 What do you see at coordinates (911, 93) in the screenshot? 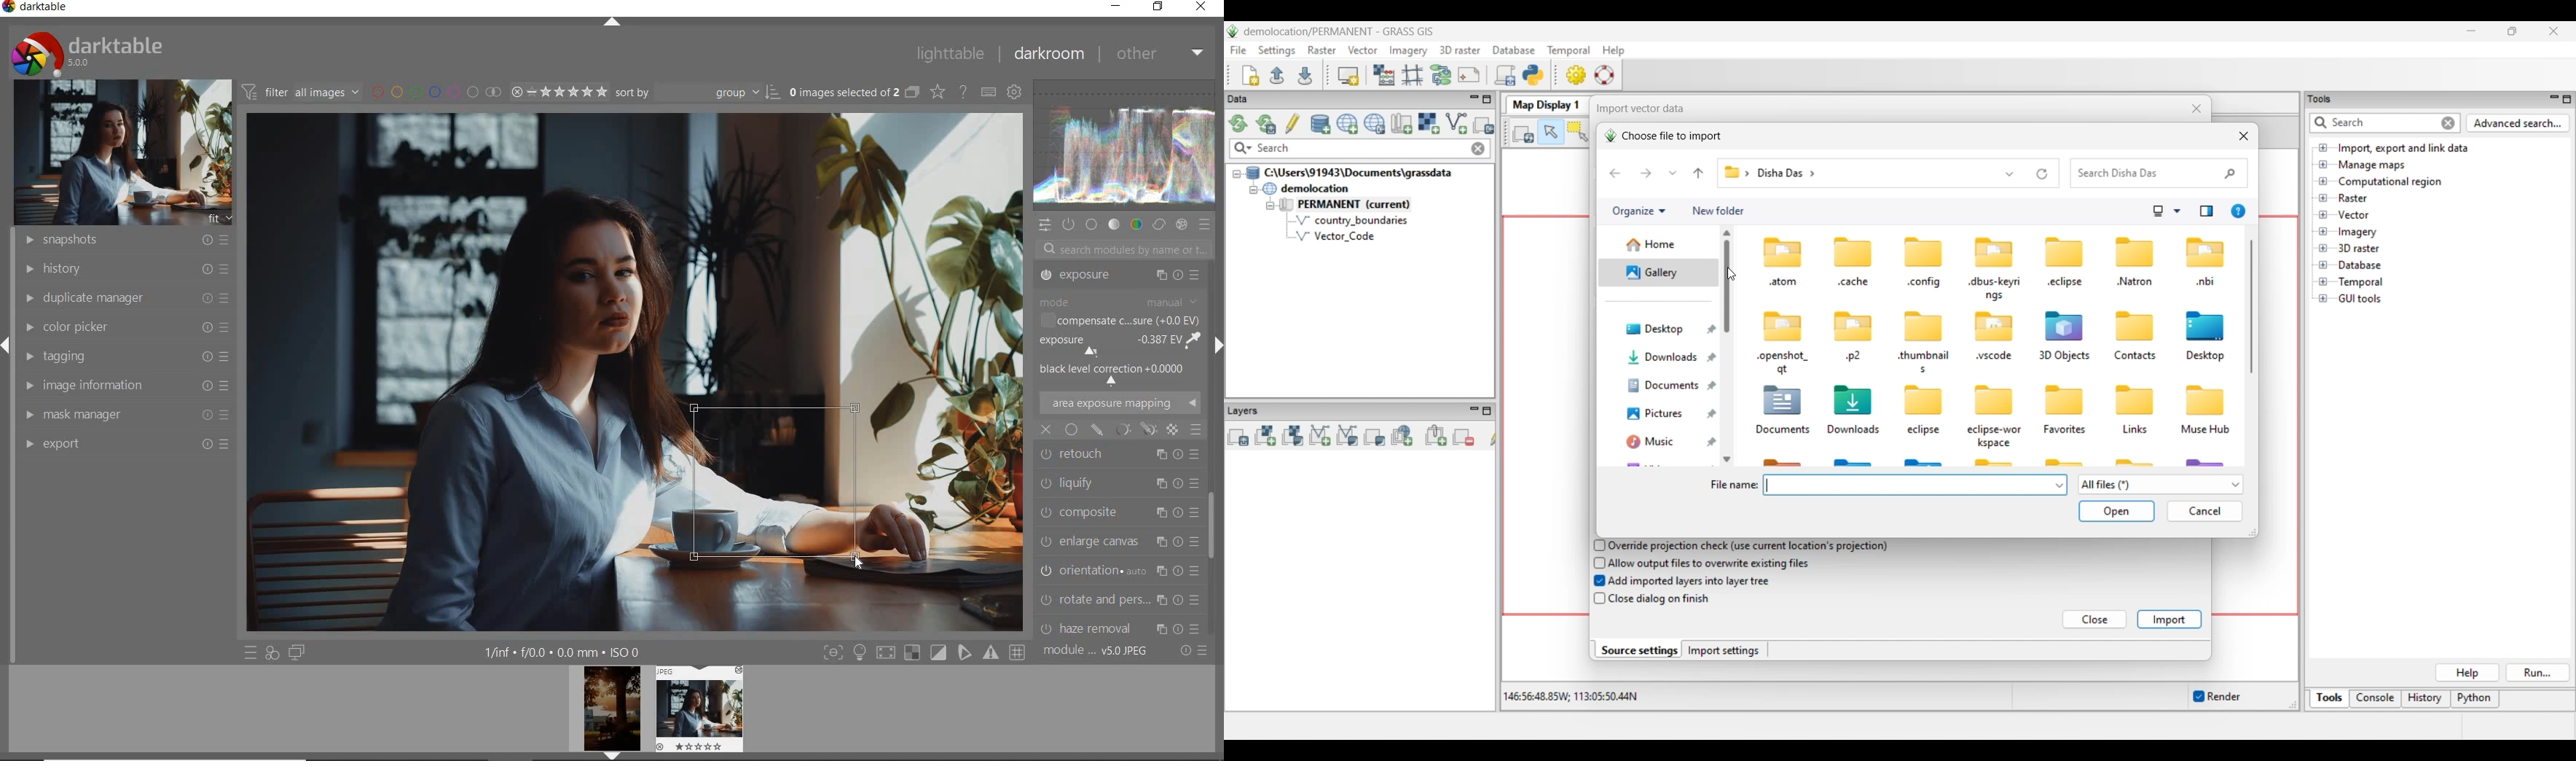
I see `COLLAPSE GROUPED IMAGE` at bounding box center [911, 93].